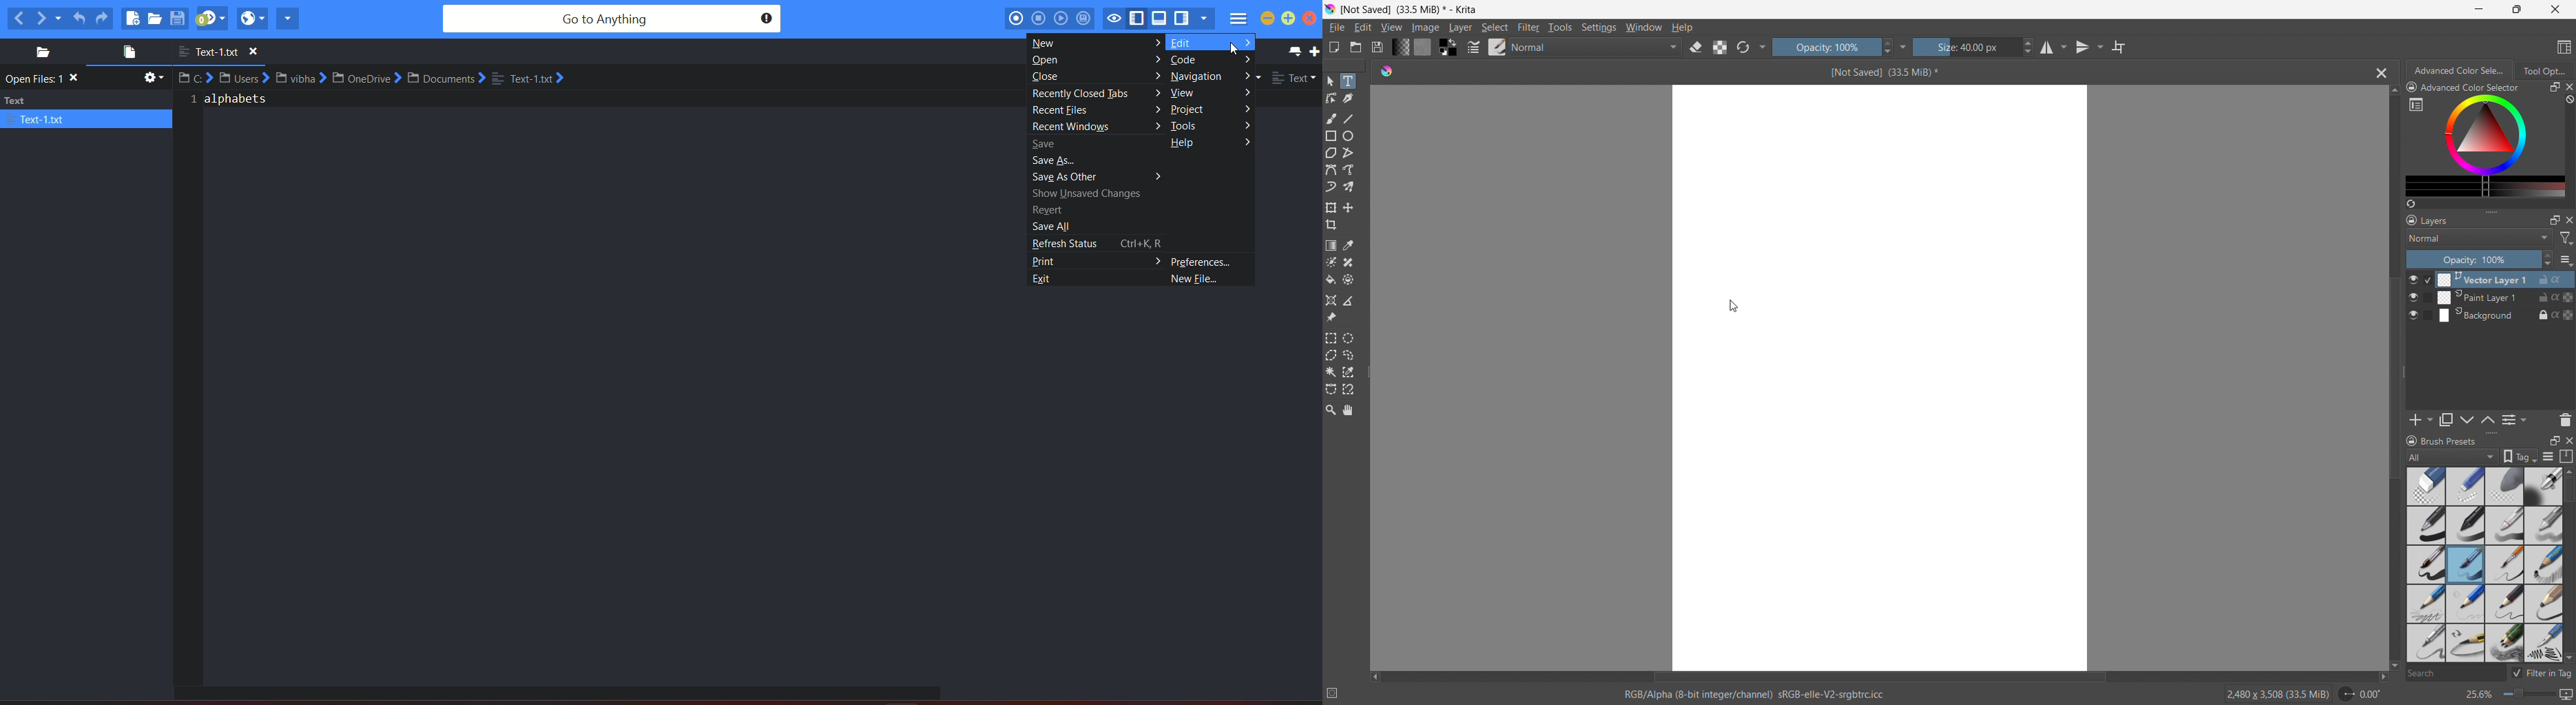 This screenshot has height=728, width=2576. Describe the element at coordinates (1347, 81) in the screenshot. I see `text tool selected` at that location.